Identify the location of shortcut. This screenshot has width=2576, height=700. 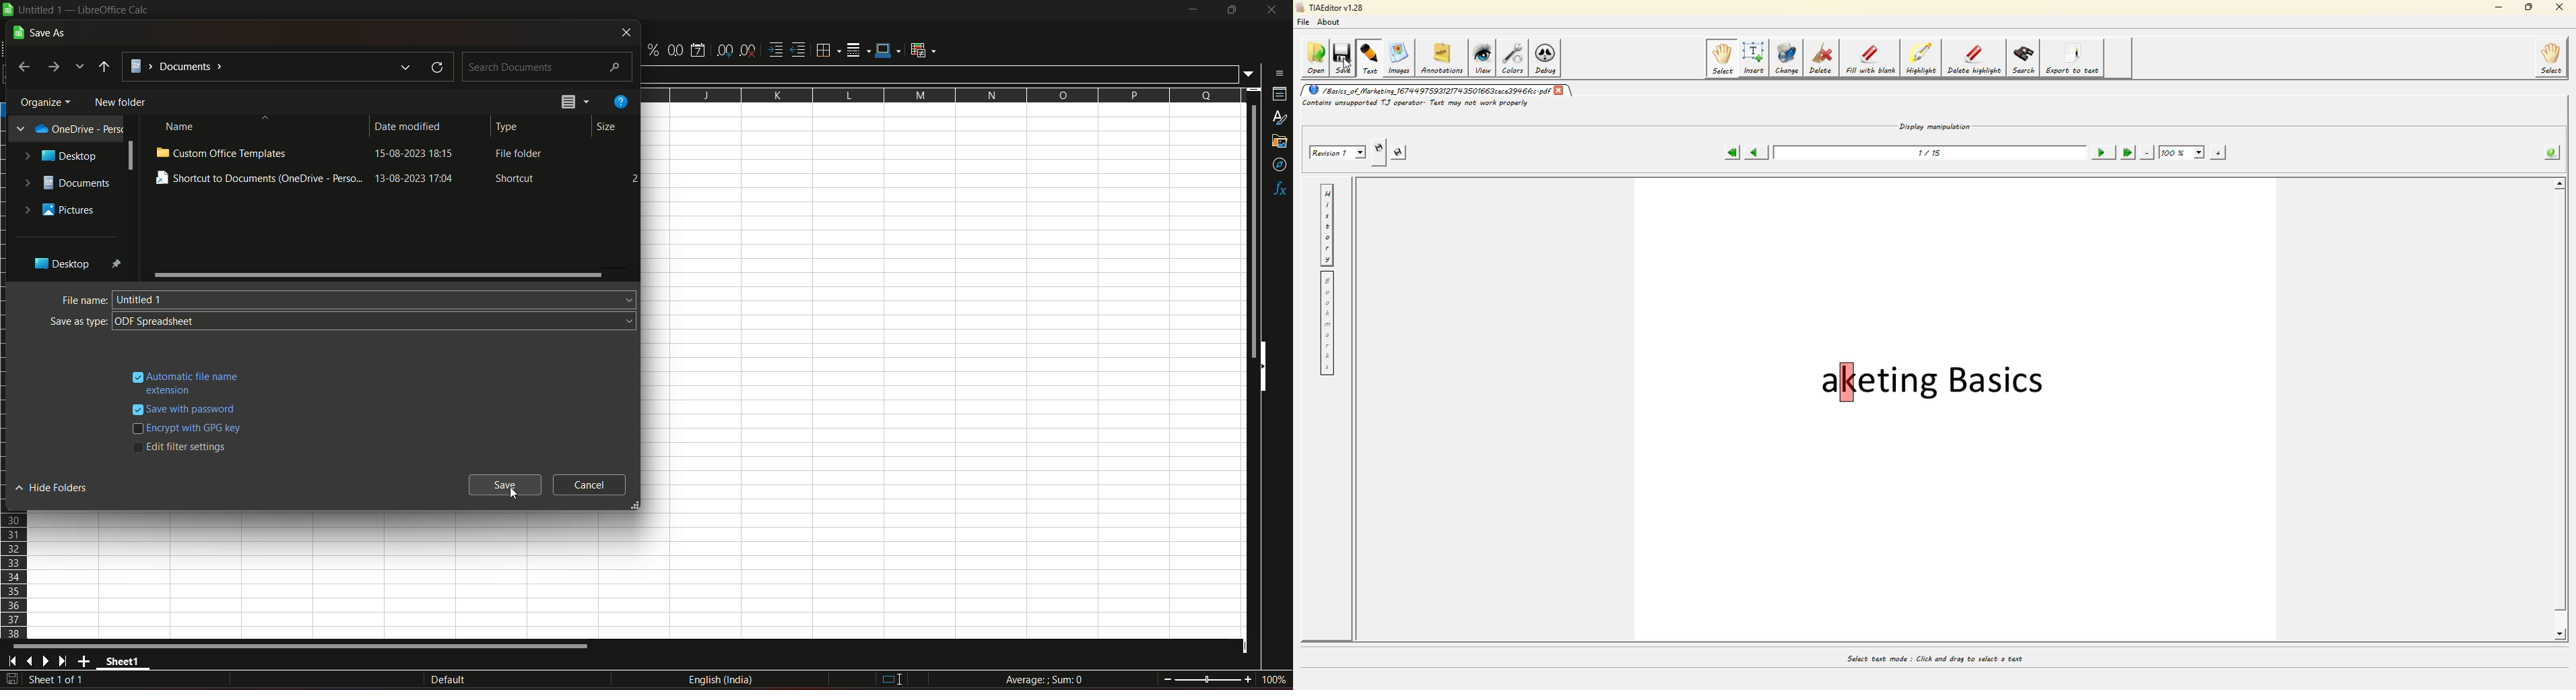
(517, 179).